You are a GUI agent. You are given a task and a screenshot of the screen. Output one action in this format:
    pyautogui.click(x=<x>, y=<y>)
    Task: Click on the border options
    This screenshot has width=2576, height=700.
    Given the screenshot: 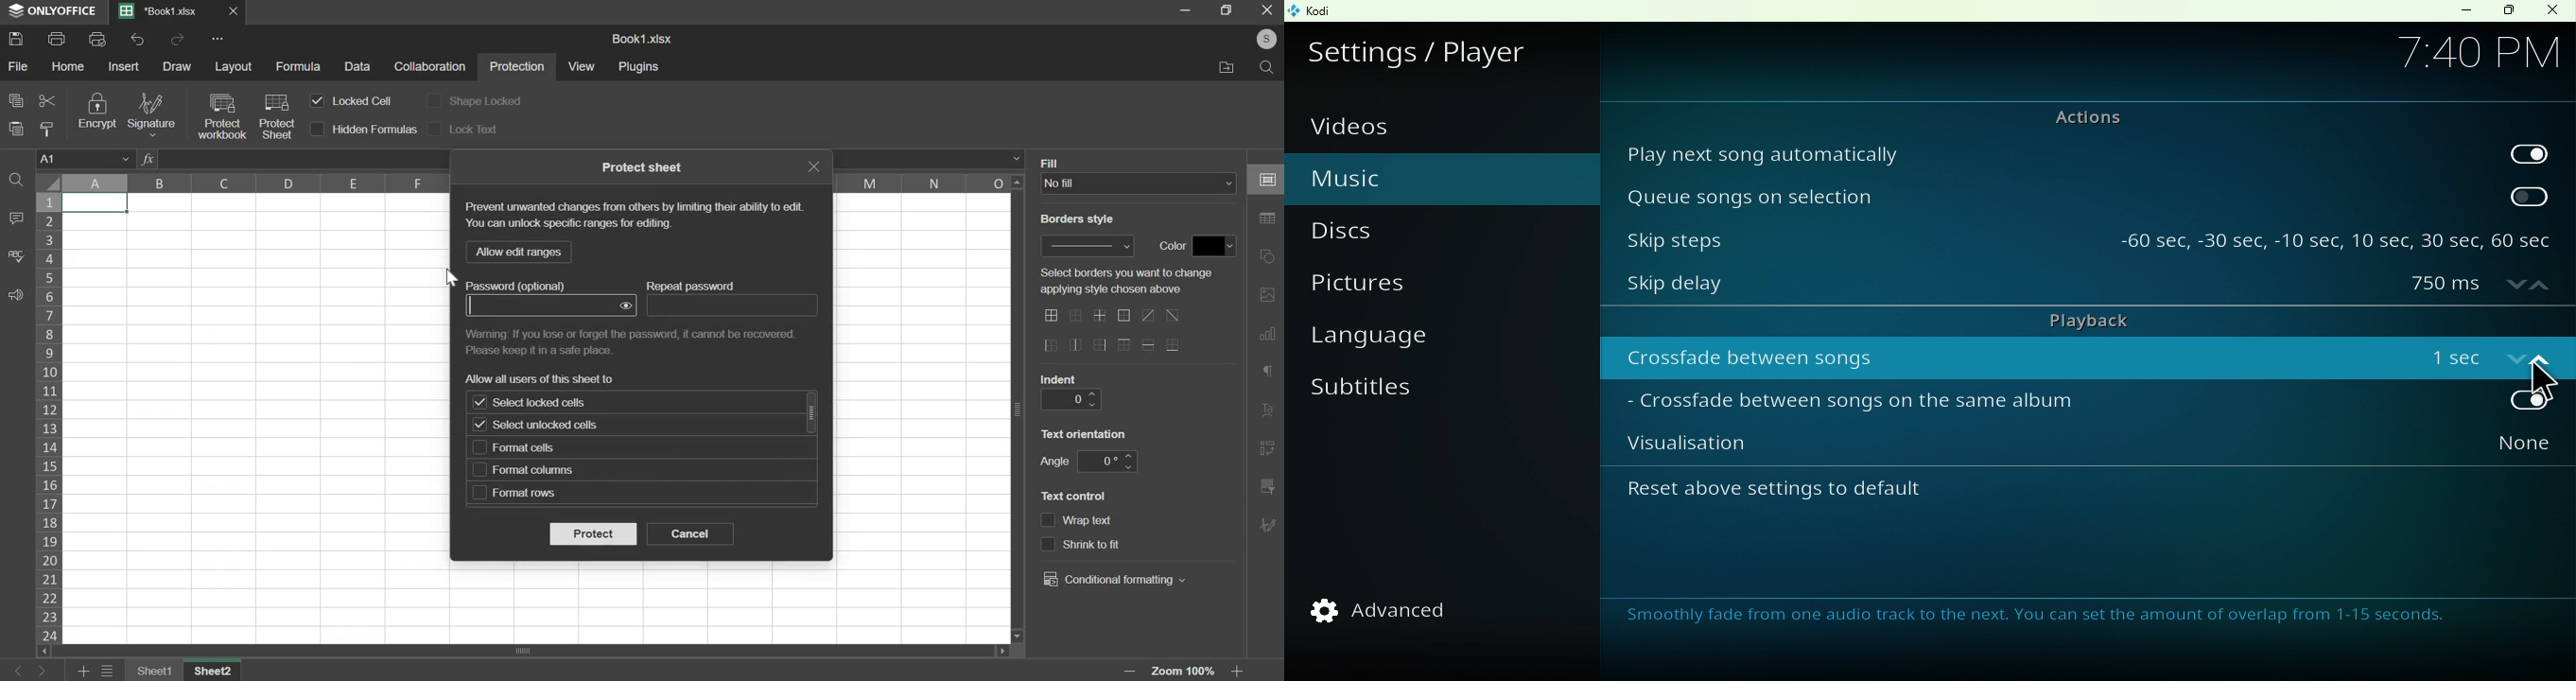 What is the action you would take?
    pyautogui.click(x=1173, y=345)
    